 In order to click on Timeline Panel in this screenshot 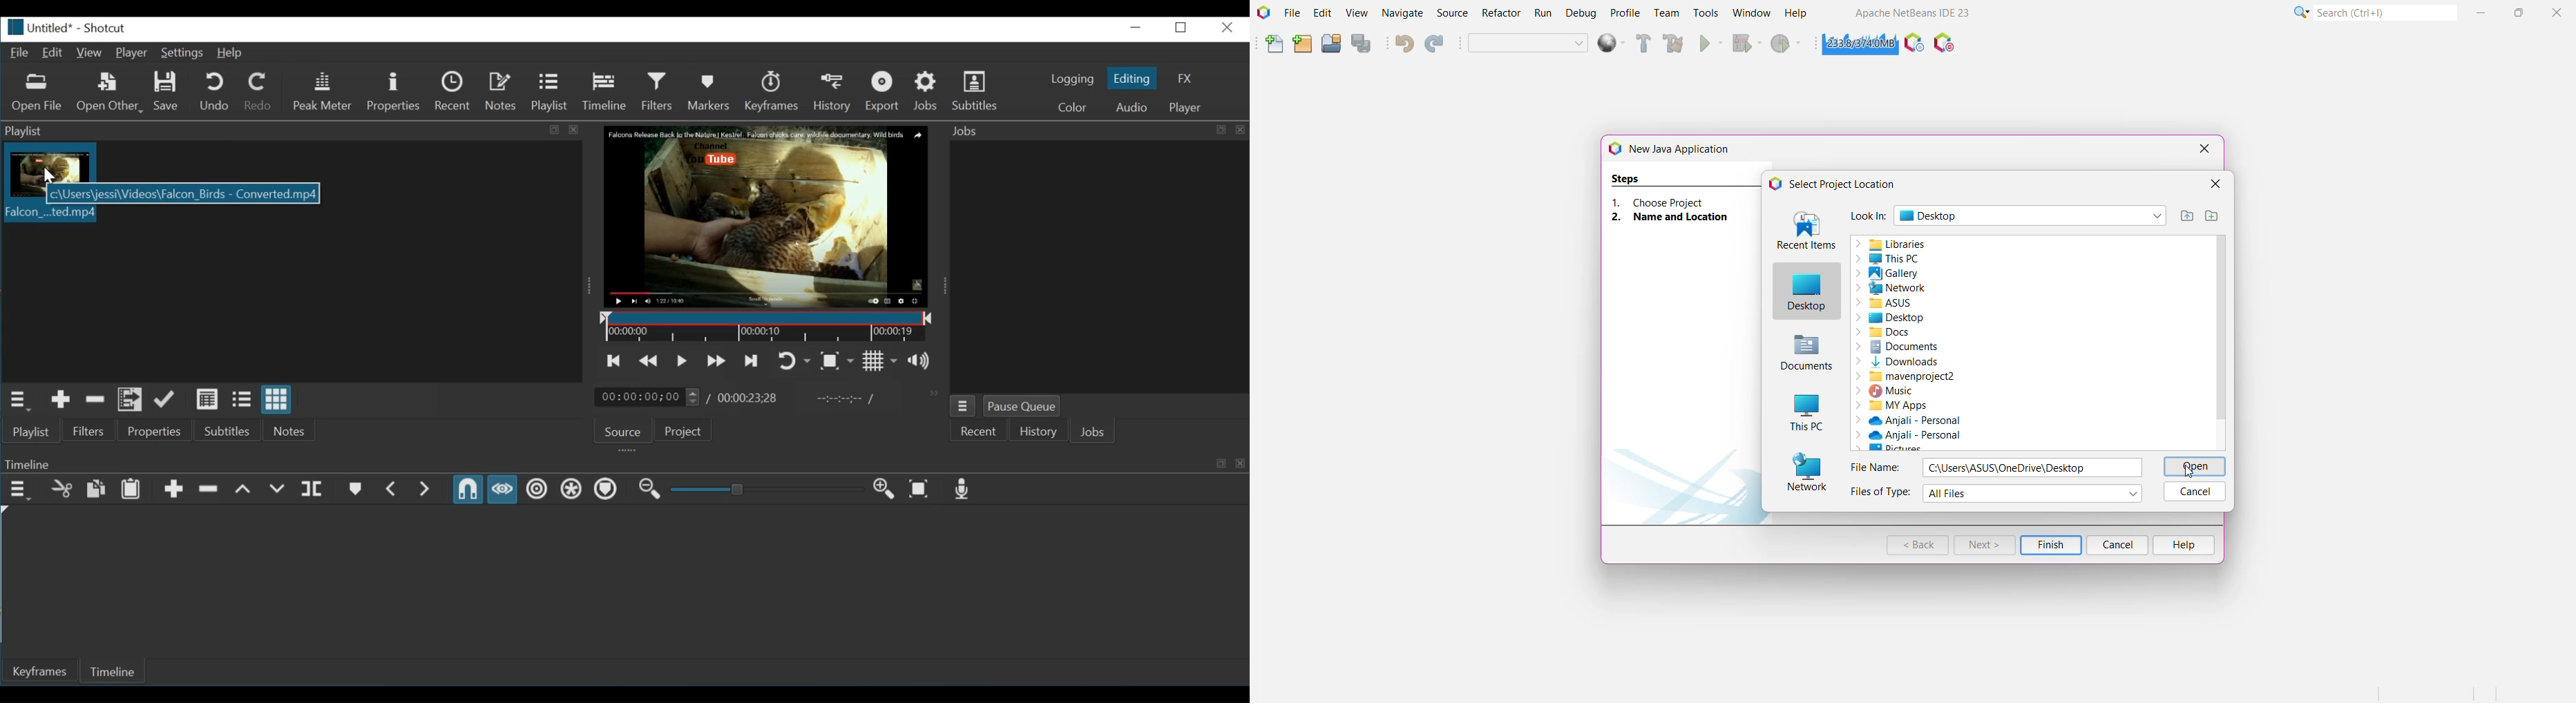, I will do `click(624, 463)`.